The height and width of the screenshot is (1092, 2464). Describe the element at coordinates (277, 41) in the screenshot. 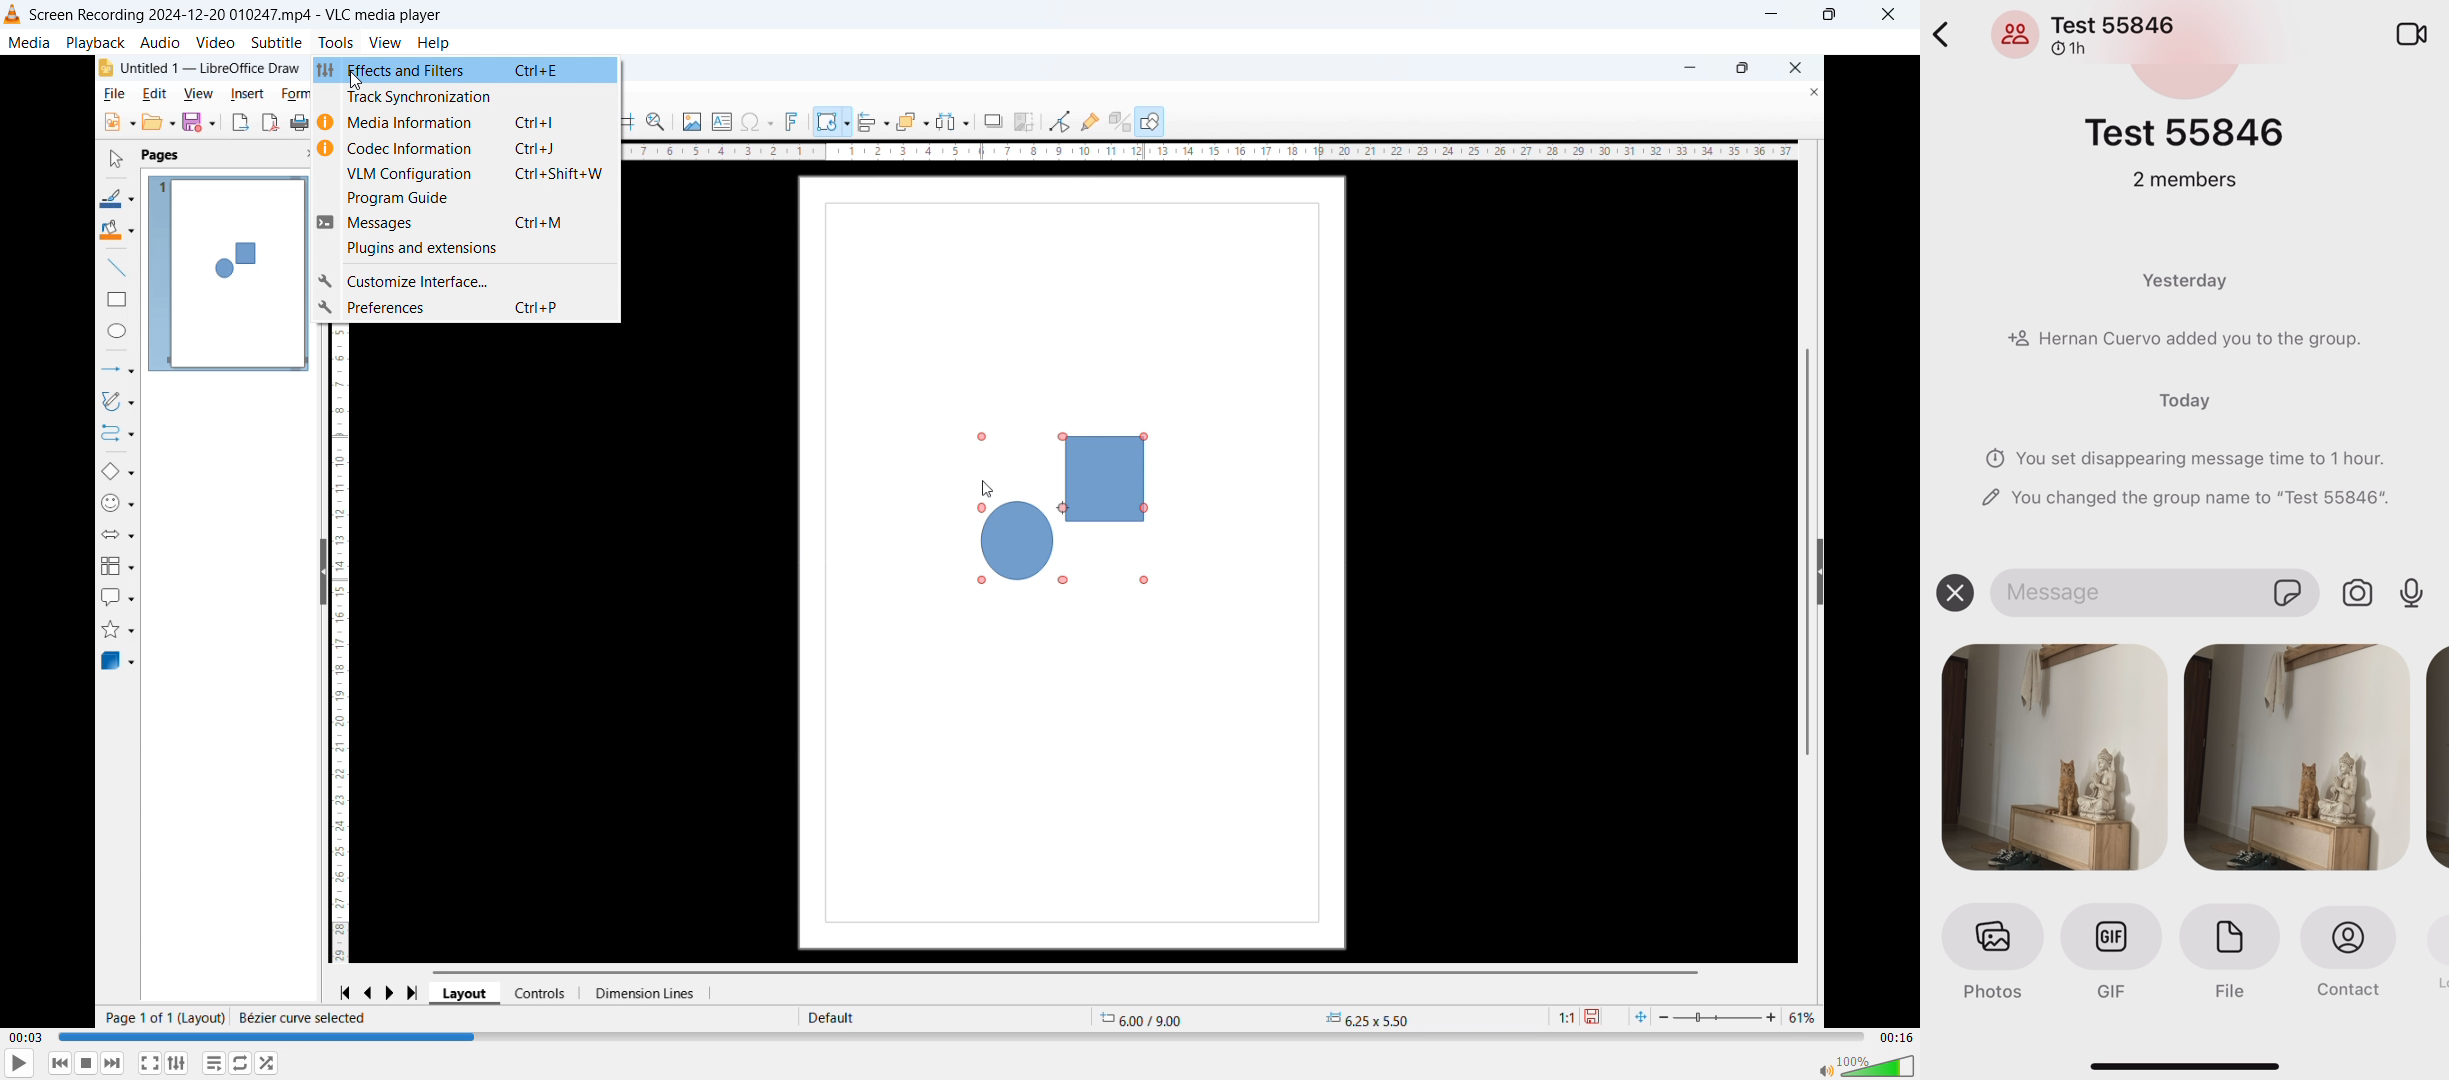

I see `subtitle` at that location.